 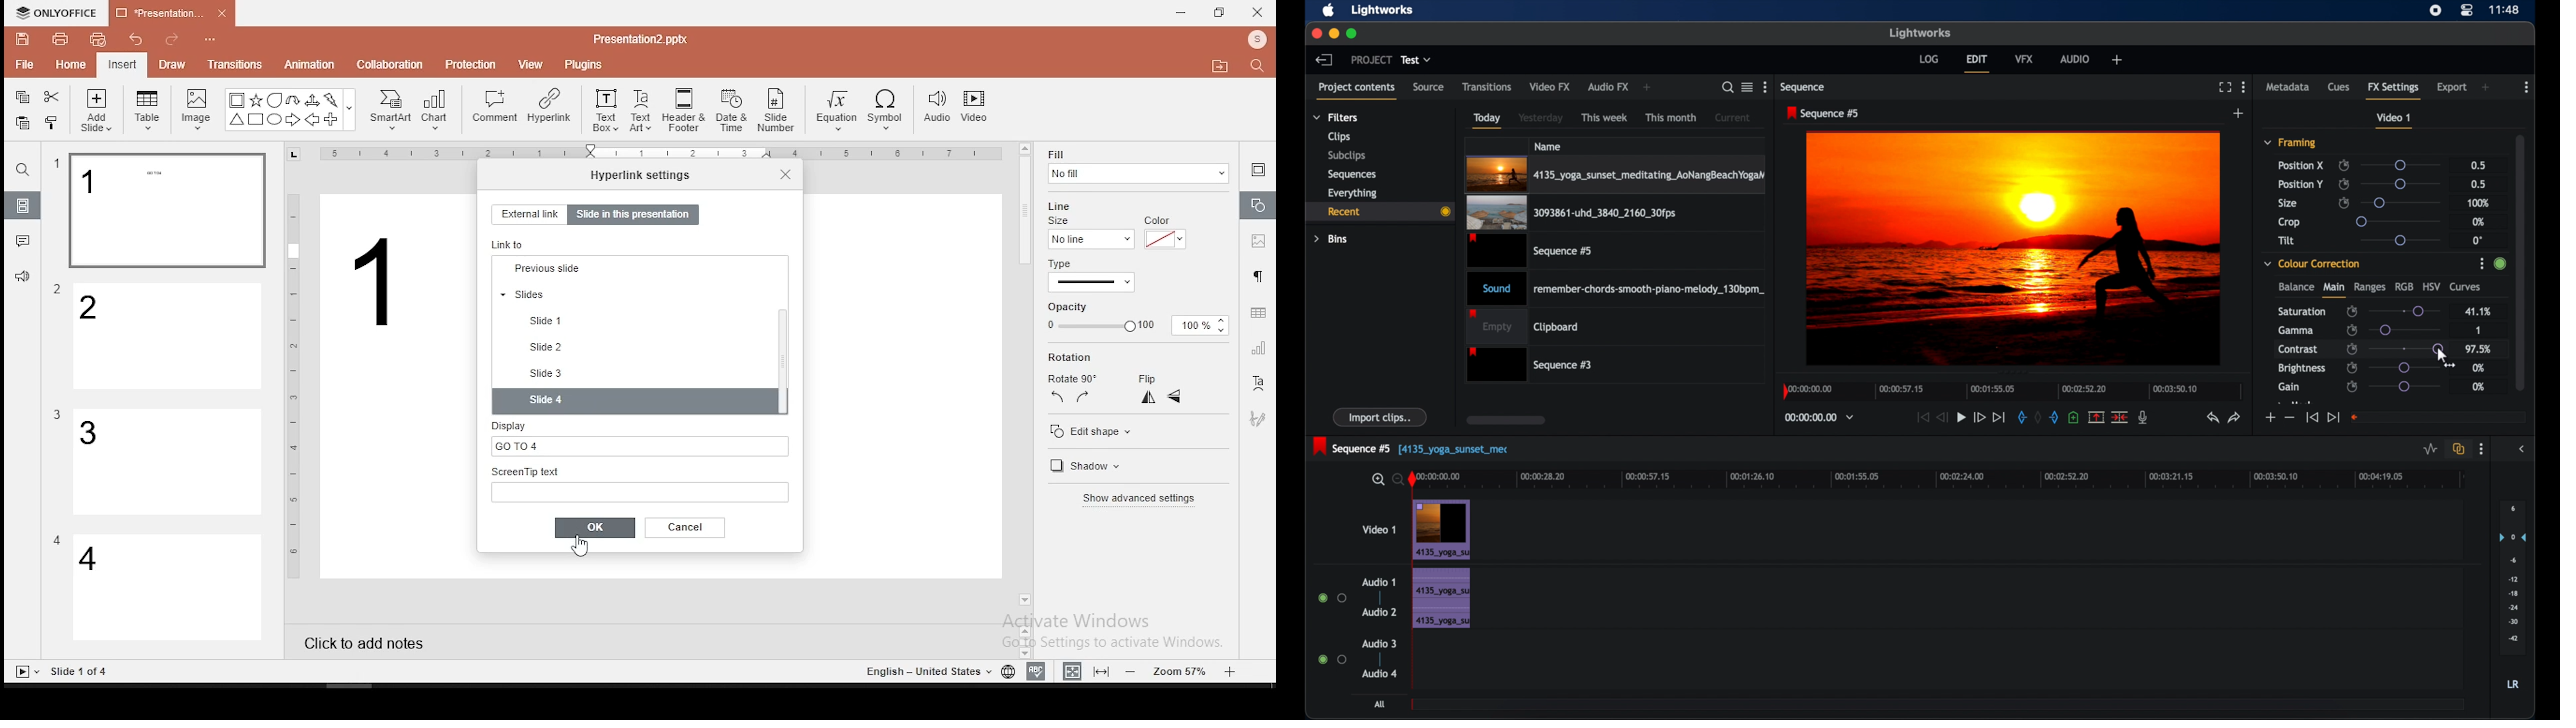 I want to click on line size, so click(x=1090, y=238).